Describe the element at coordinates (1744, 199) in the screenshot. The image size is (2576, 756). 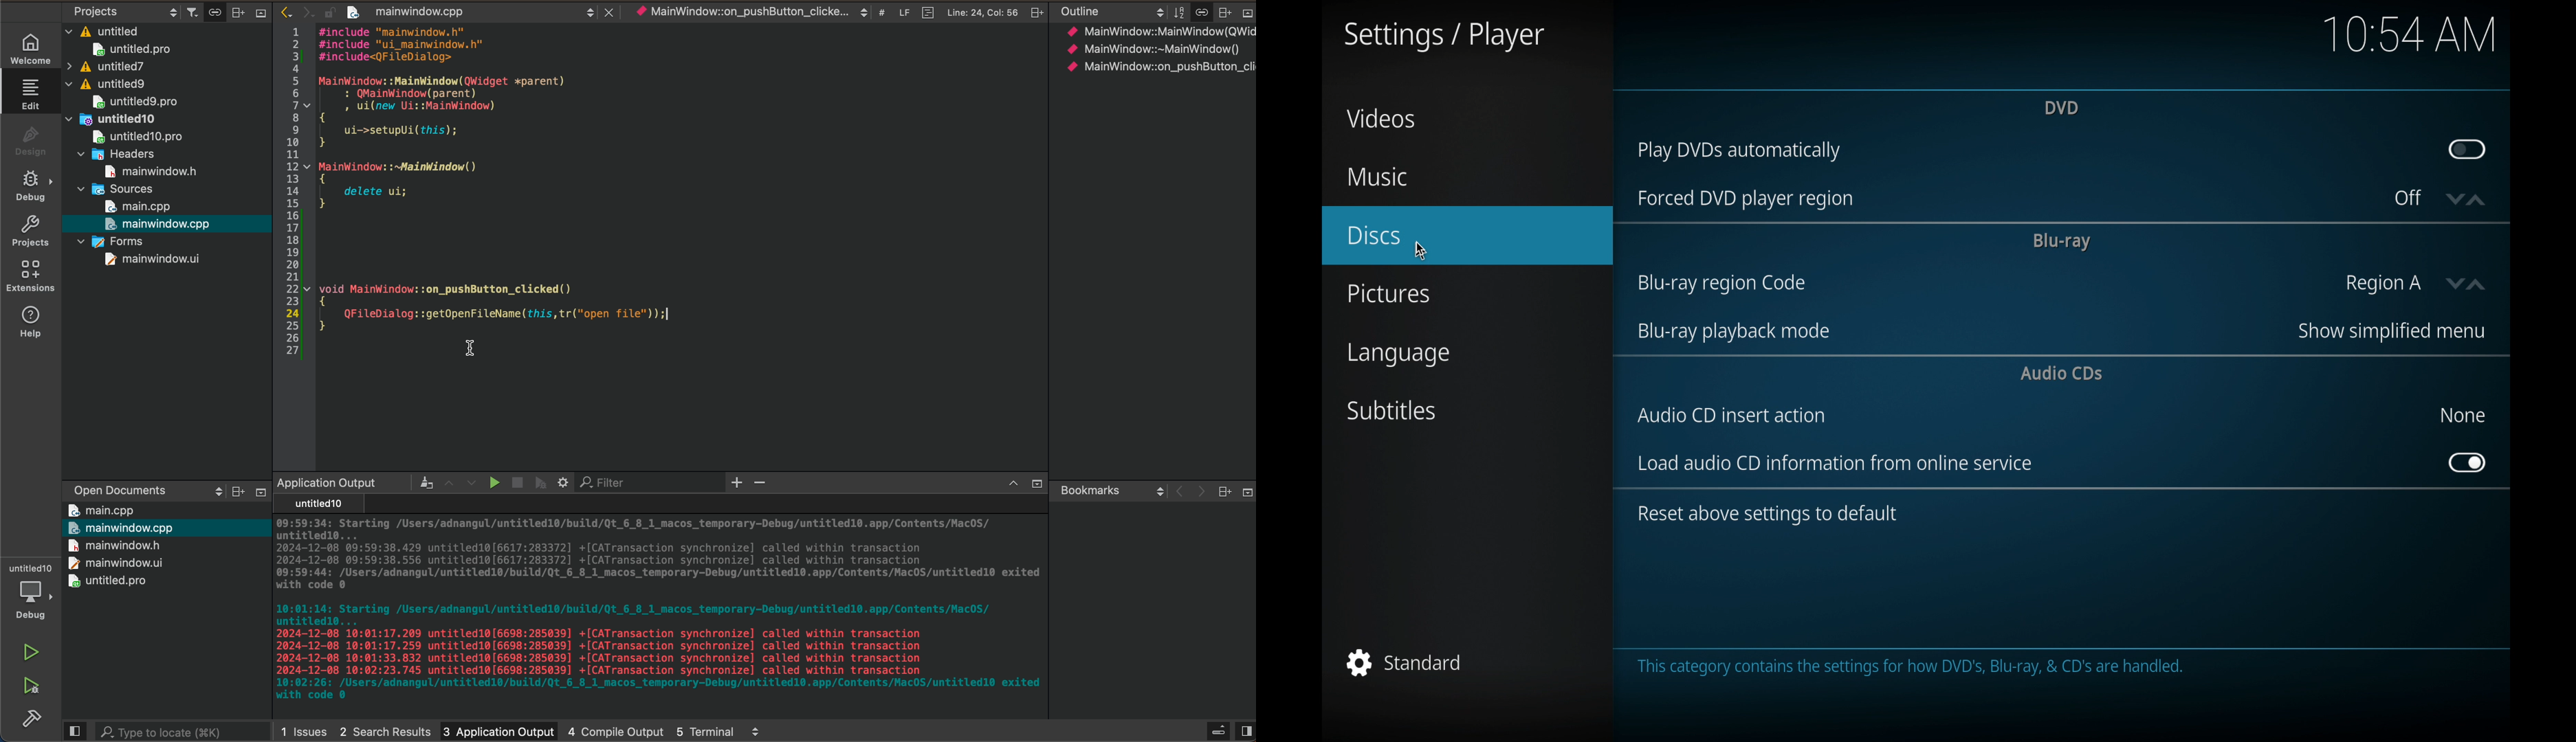
I see `forced dvd player region` at that location.